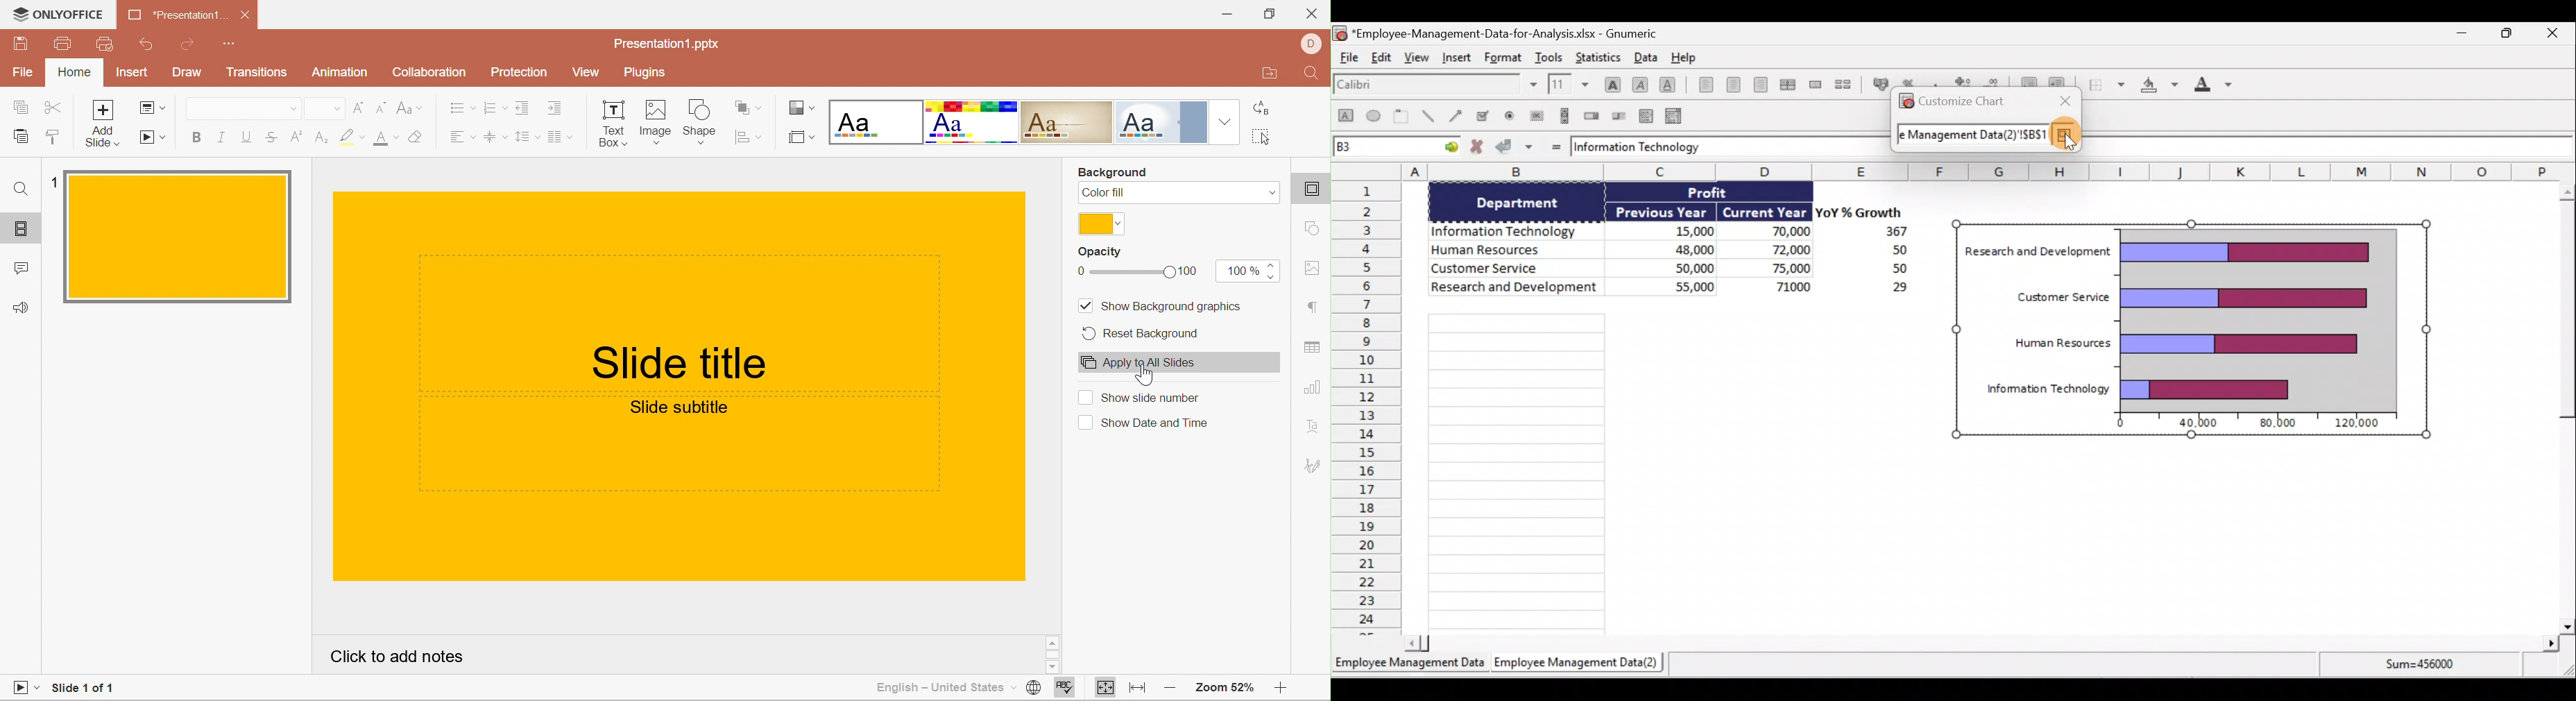 The image size is (2576, 728). I want to click on Change color theme, so click(801, 108).